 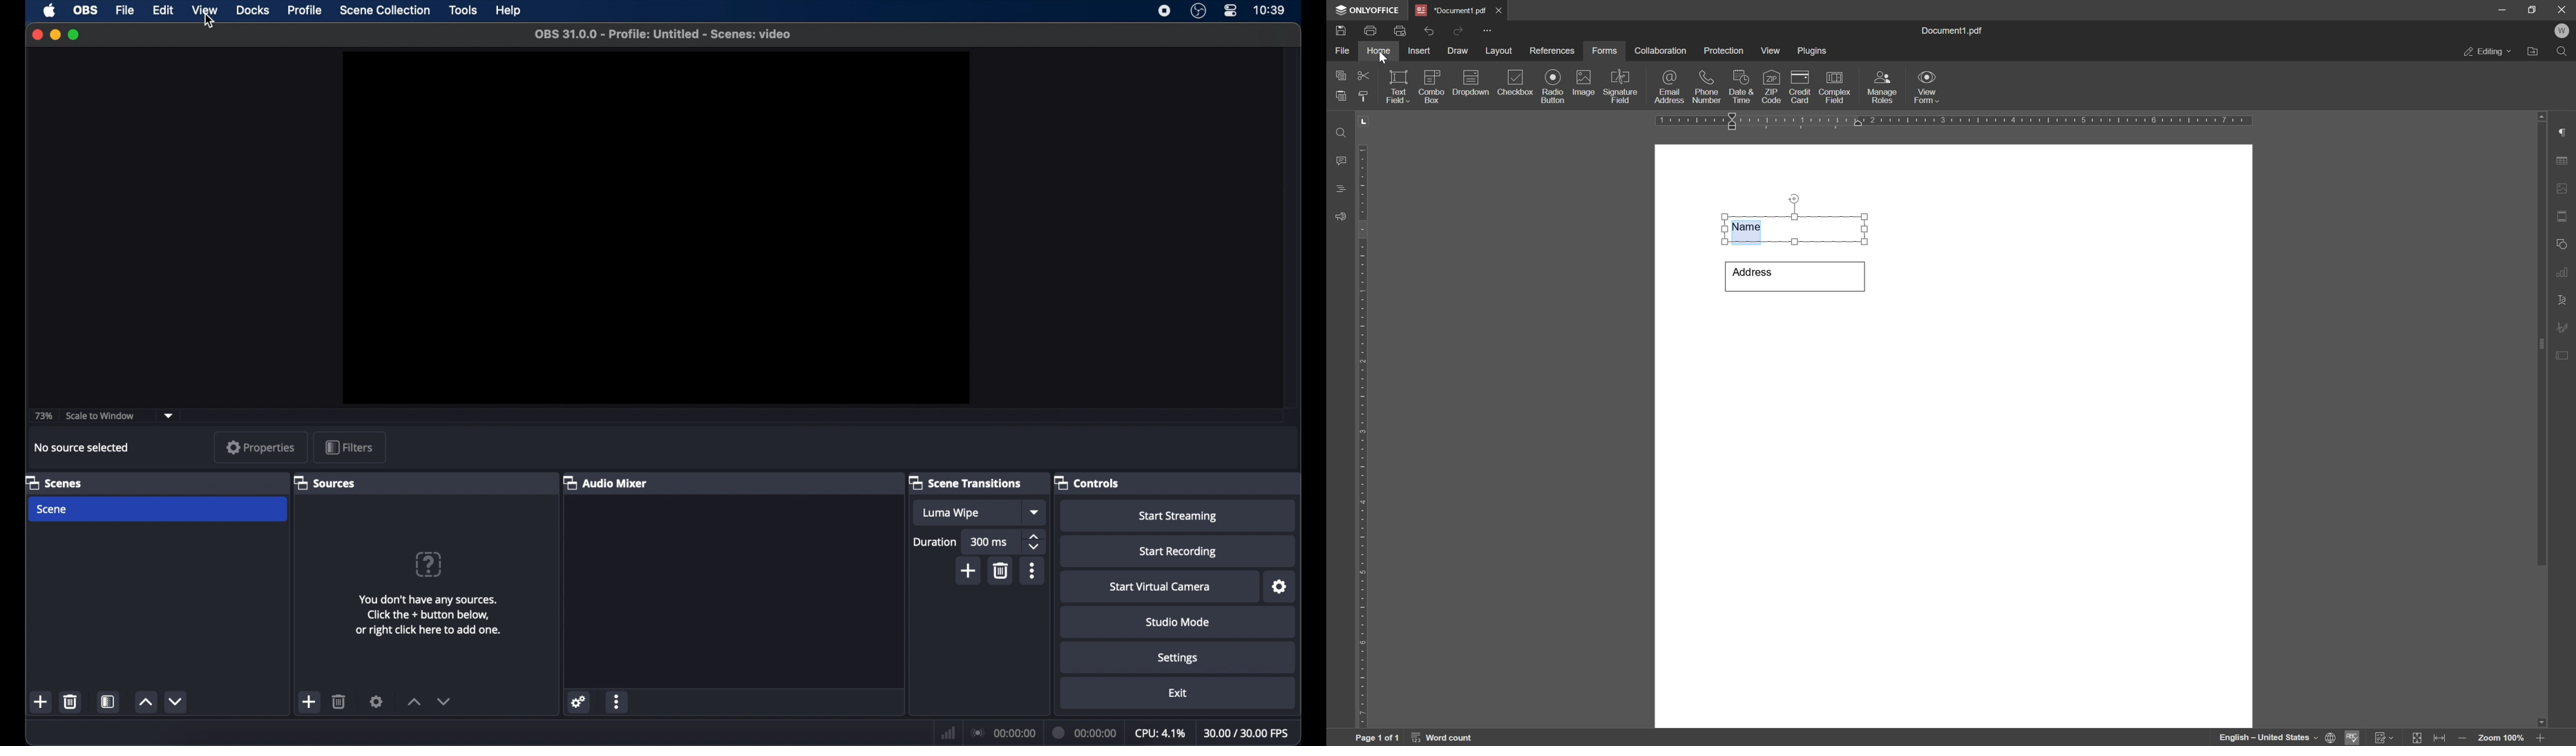 What do you see at coordinates (253, 10) in the screenshot?
I see `docks` at bounding box center [253, 10].